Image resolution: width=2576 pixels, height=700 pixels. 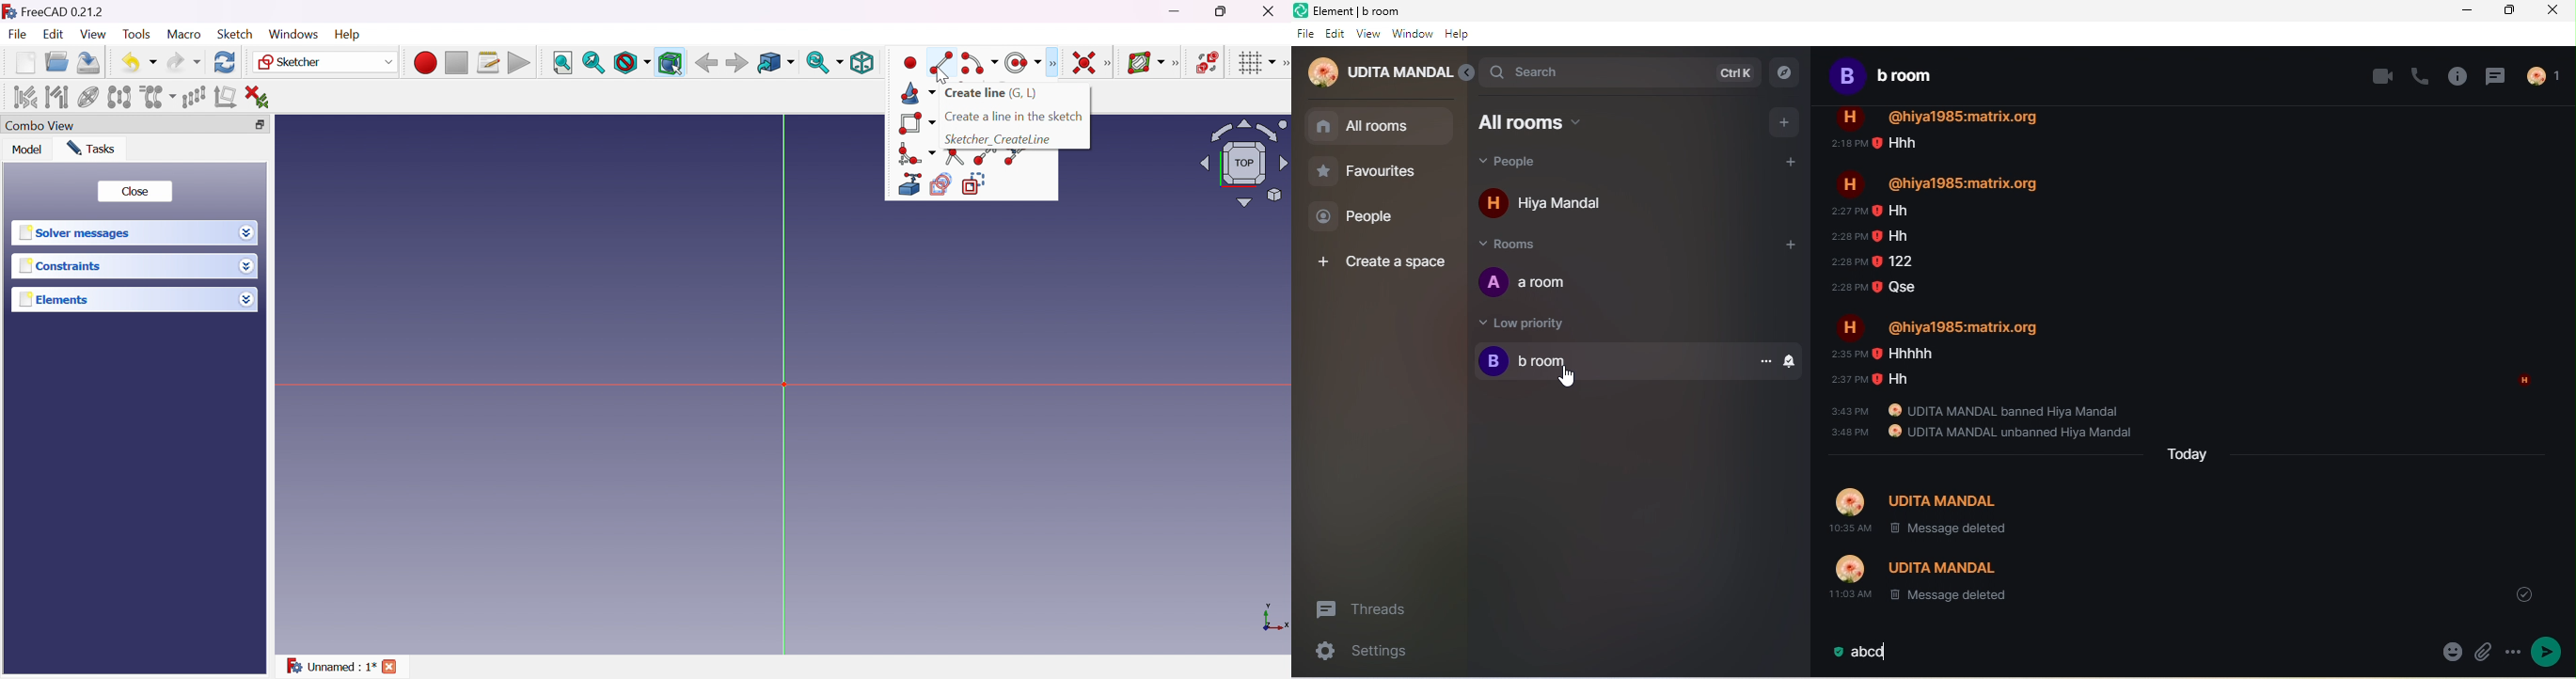 What do you see at coordinates (1519, 246) in the screenshot?
I see `rooms` at bounding box center [1519, 246].